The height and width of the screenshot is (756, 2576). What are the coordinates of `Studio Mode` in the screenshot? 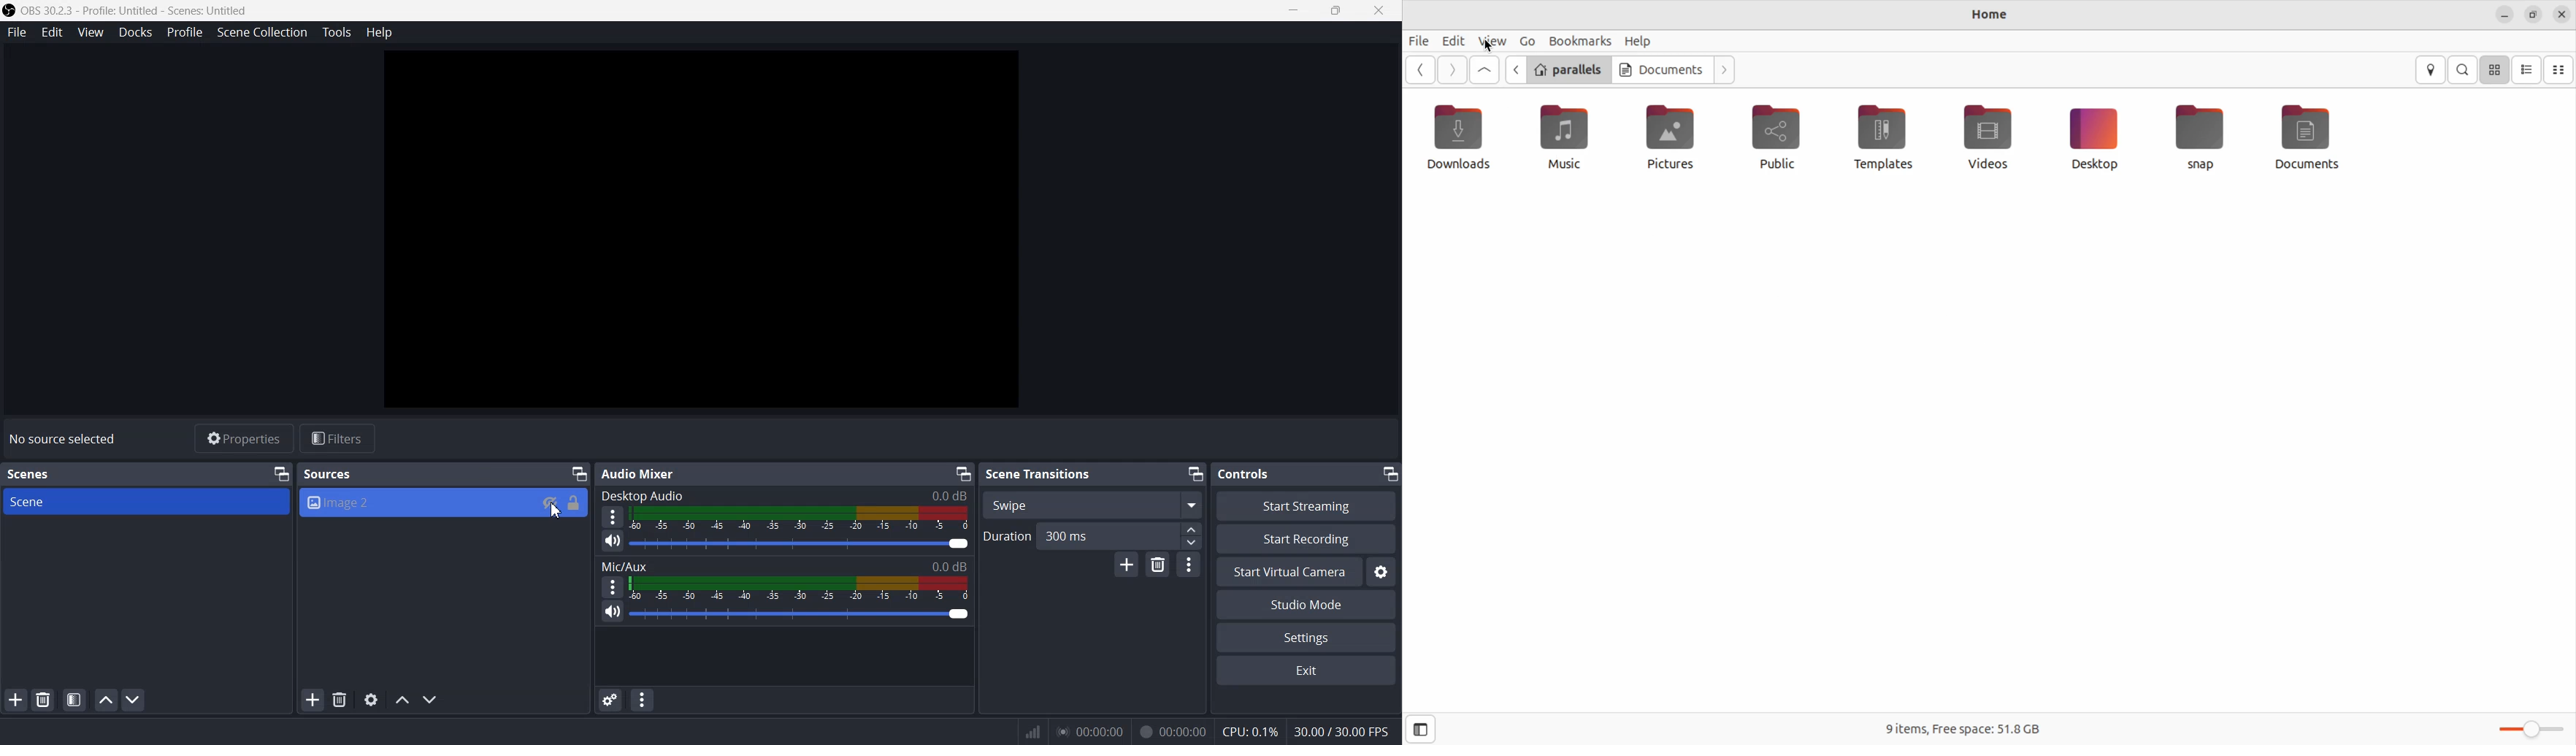 It's located at (1306, 605).